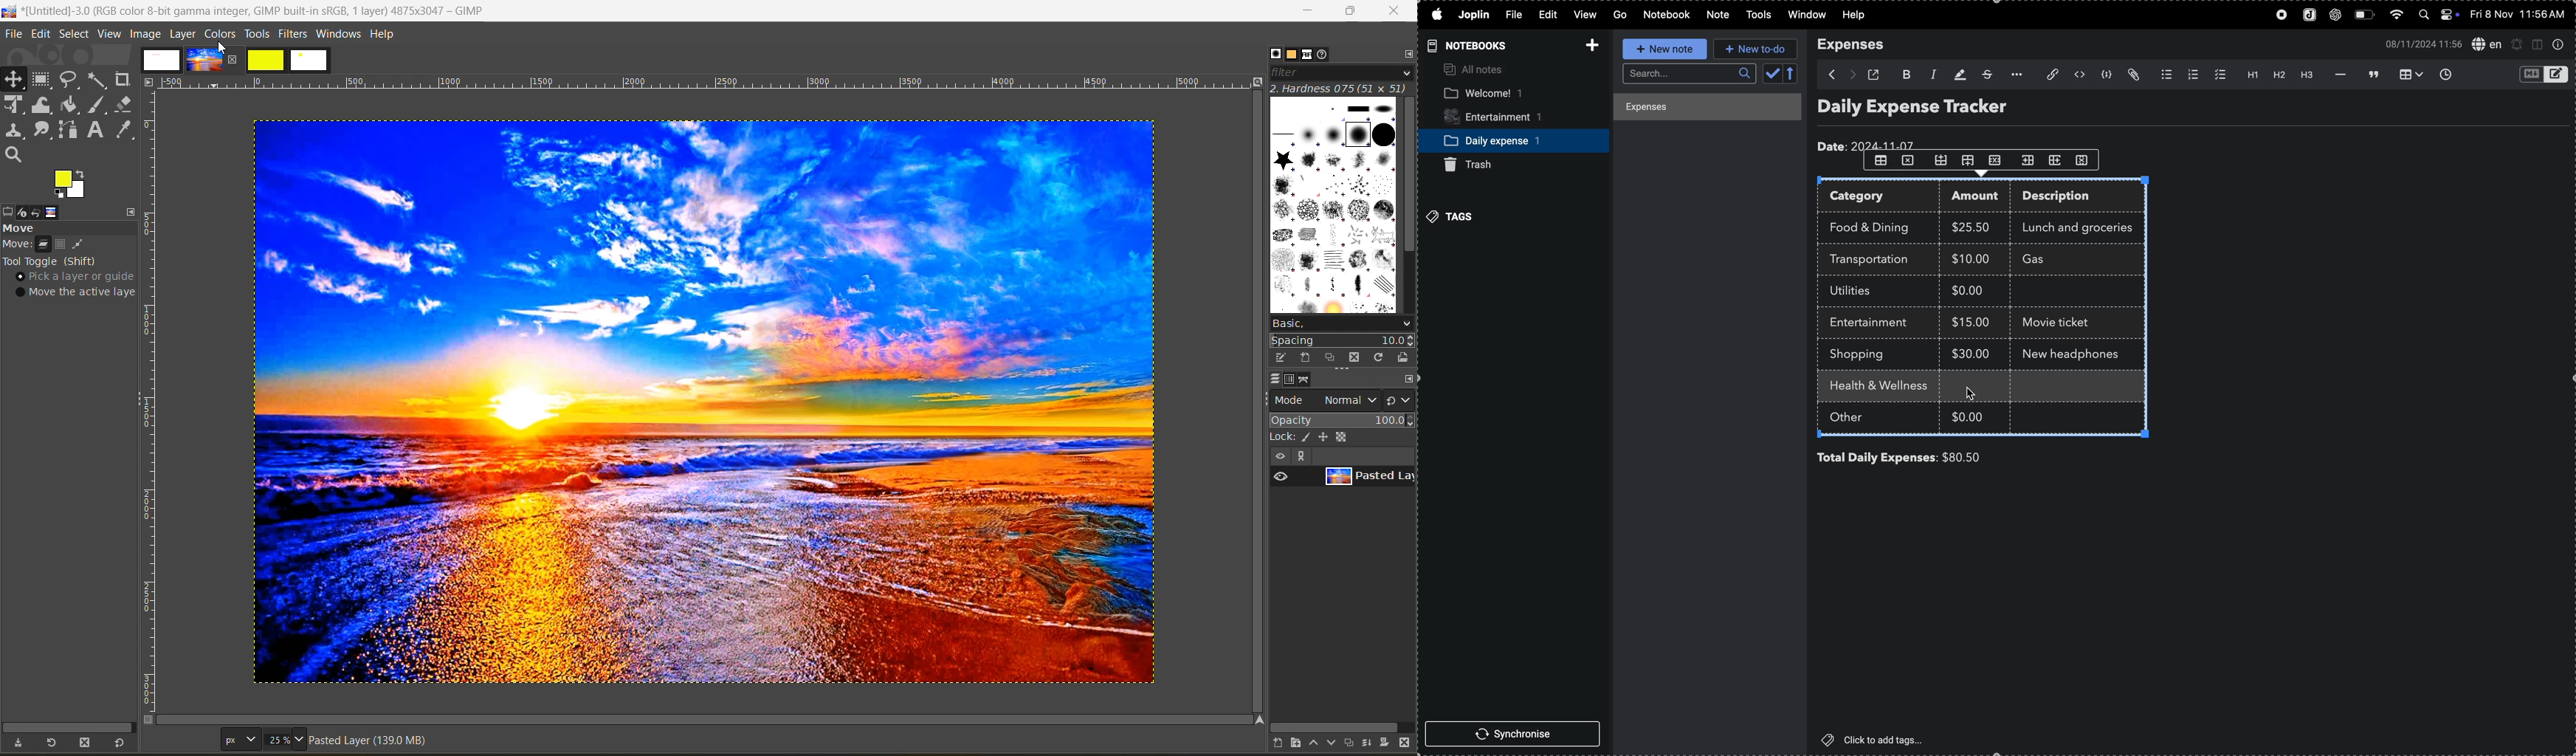 The image size is (2576, 756). Describe the element at coordinates (185, 33) in the screenshot. I see `layer` at that location.